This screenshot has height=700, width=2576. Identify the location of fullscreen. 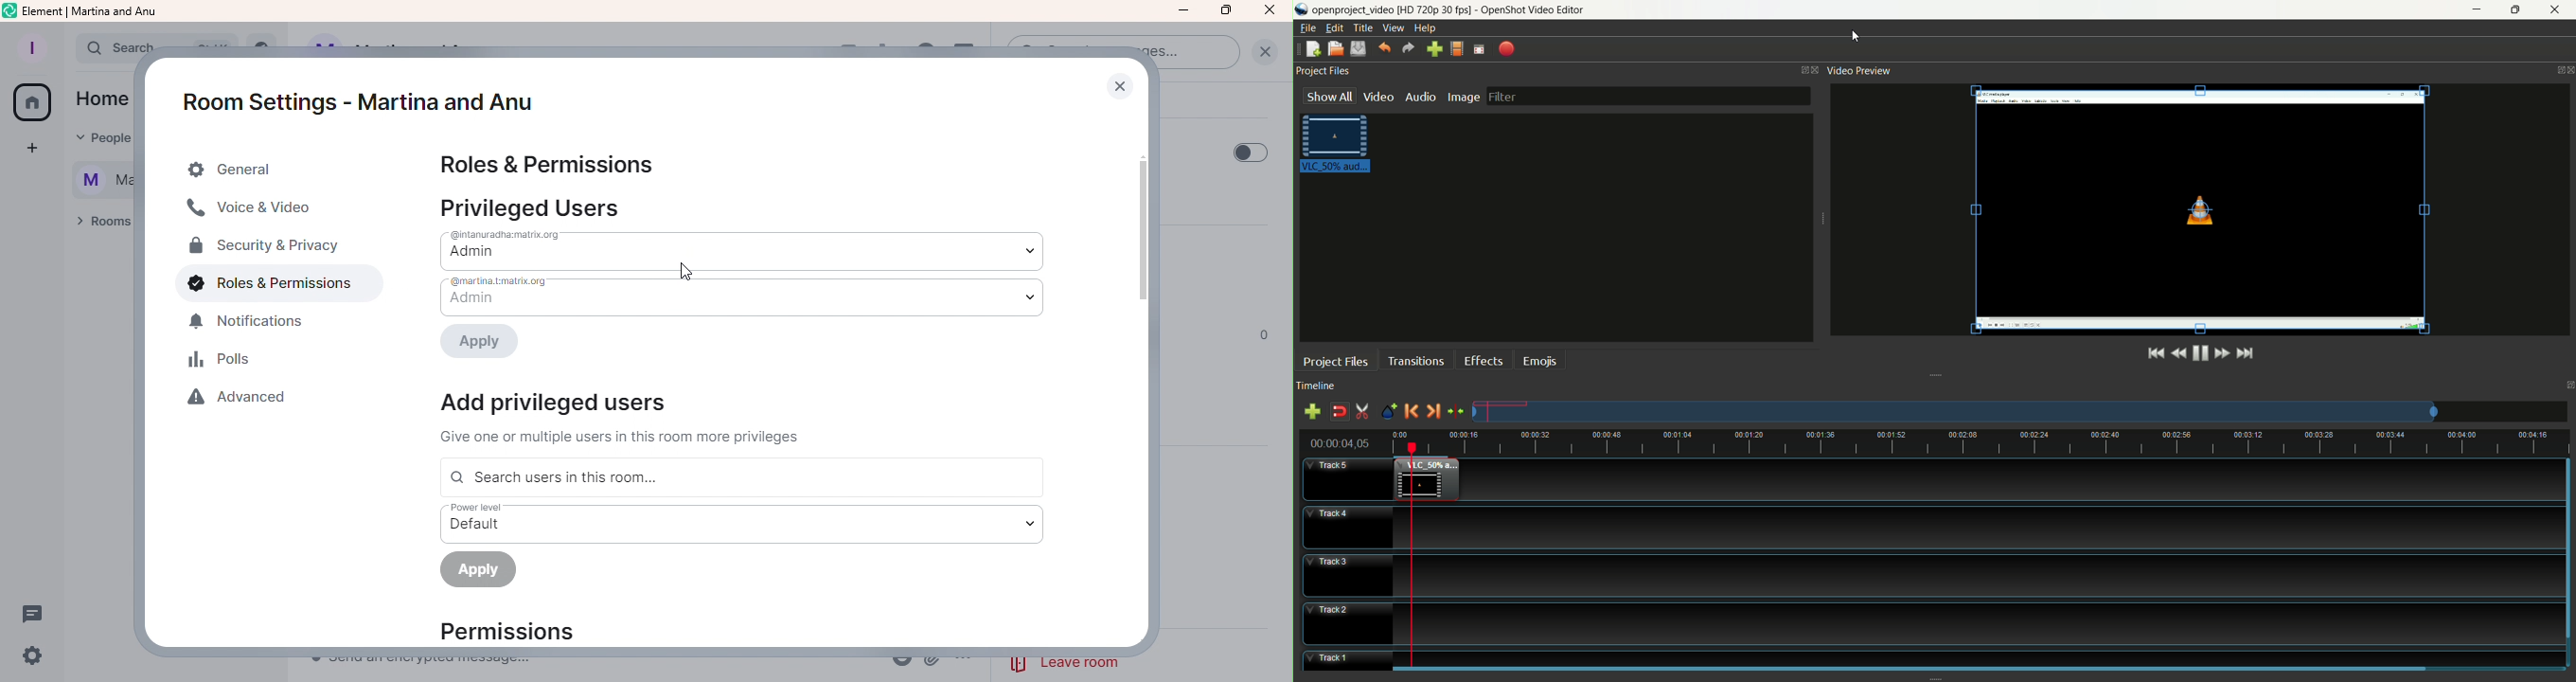
(1479, 47).